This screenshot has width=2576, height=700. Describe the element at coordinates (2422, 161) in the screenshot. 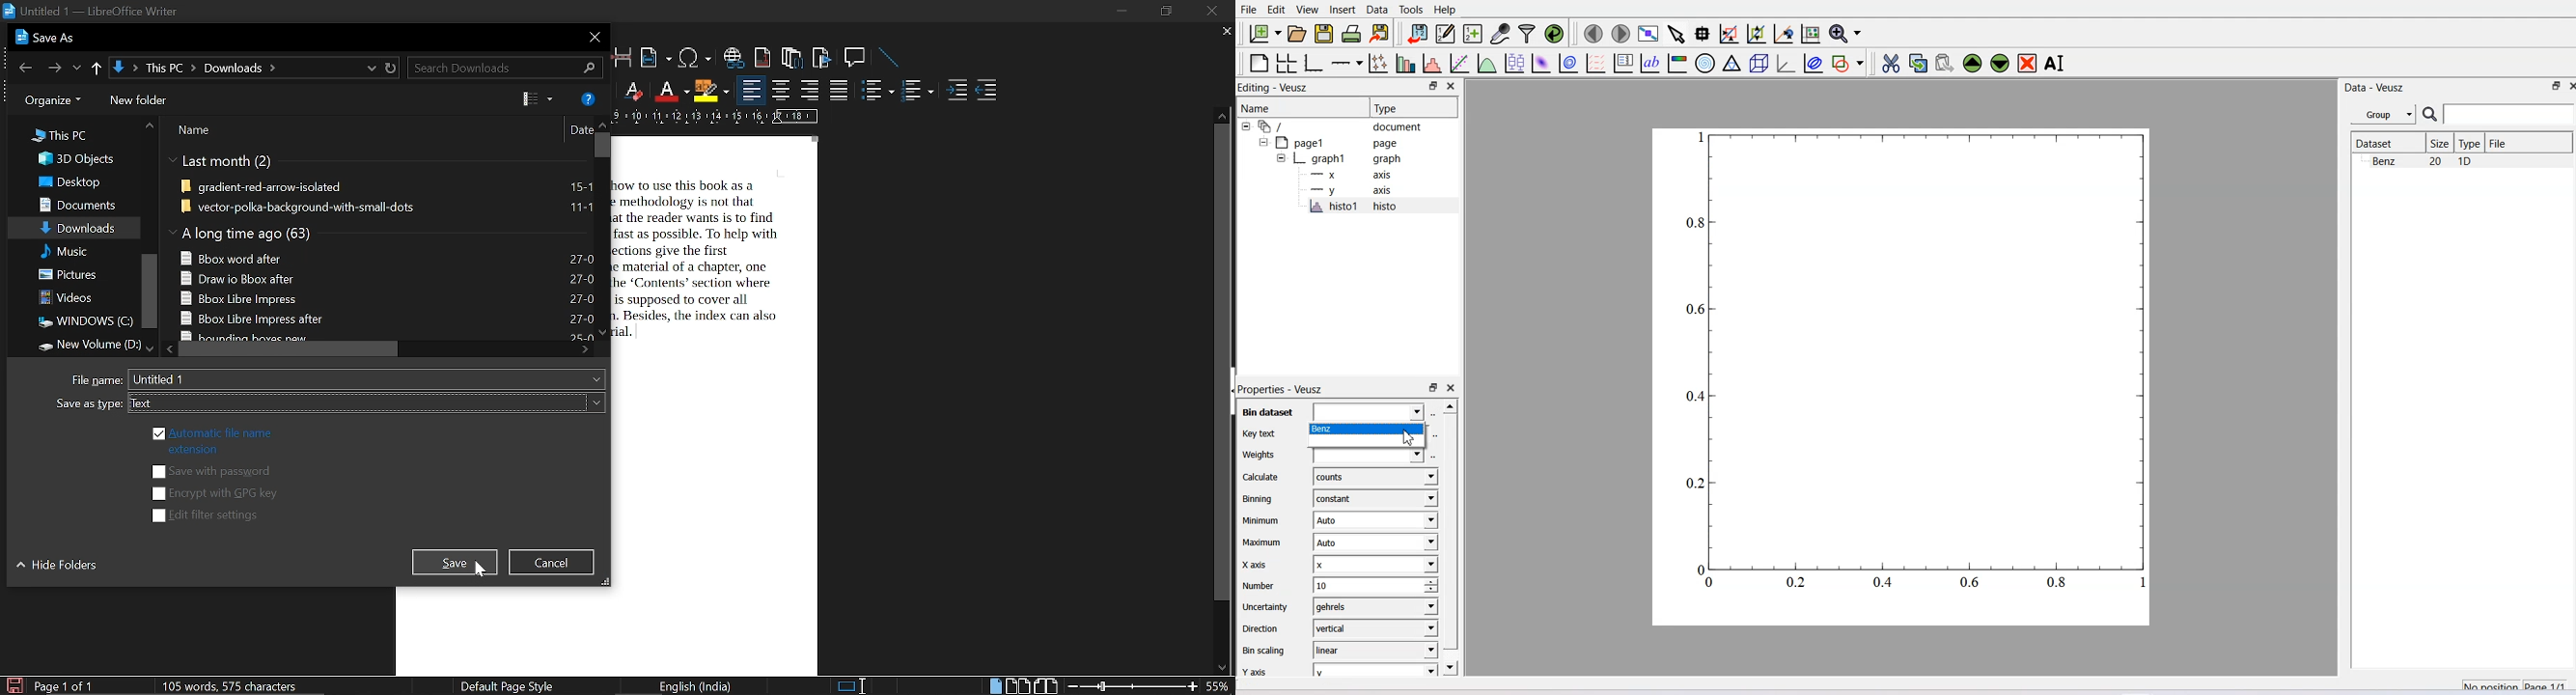

I see `Benz 20 10 ` at that location.